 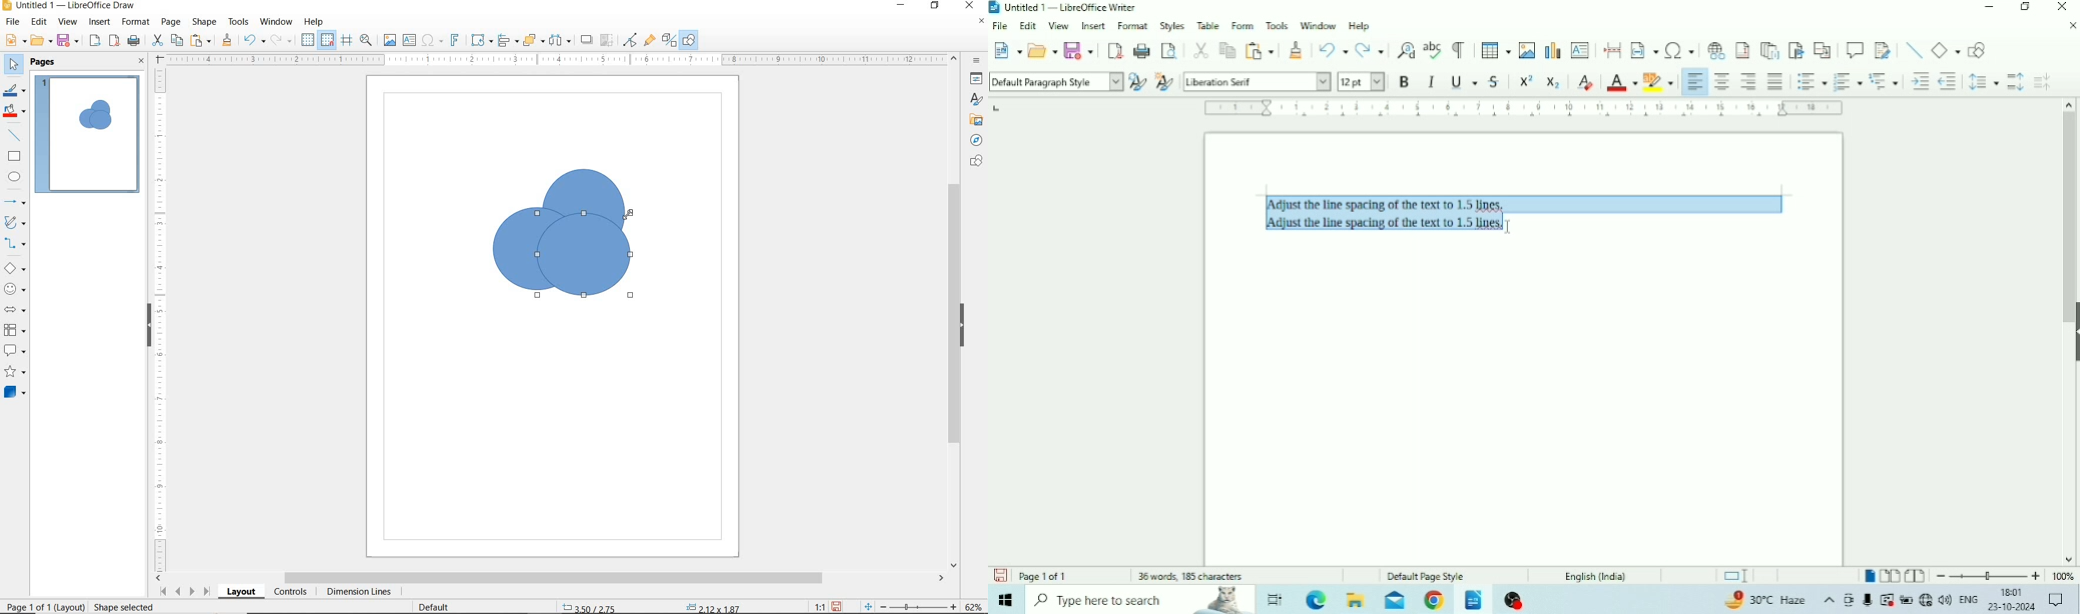 What do you see at coordinates (69, 41) in the screenshot?
I see `SAVE` at bounding box center [69, 41].